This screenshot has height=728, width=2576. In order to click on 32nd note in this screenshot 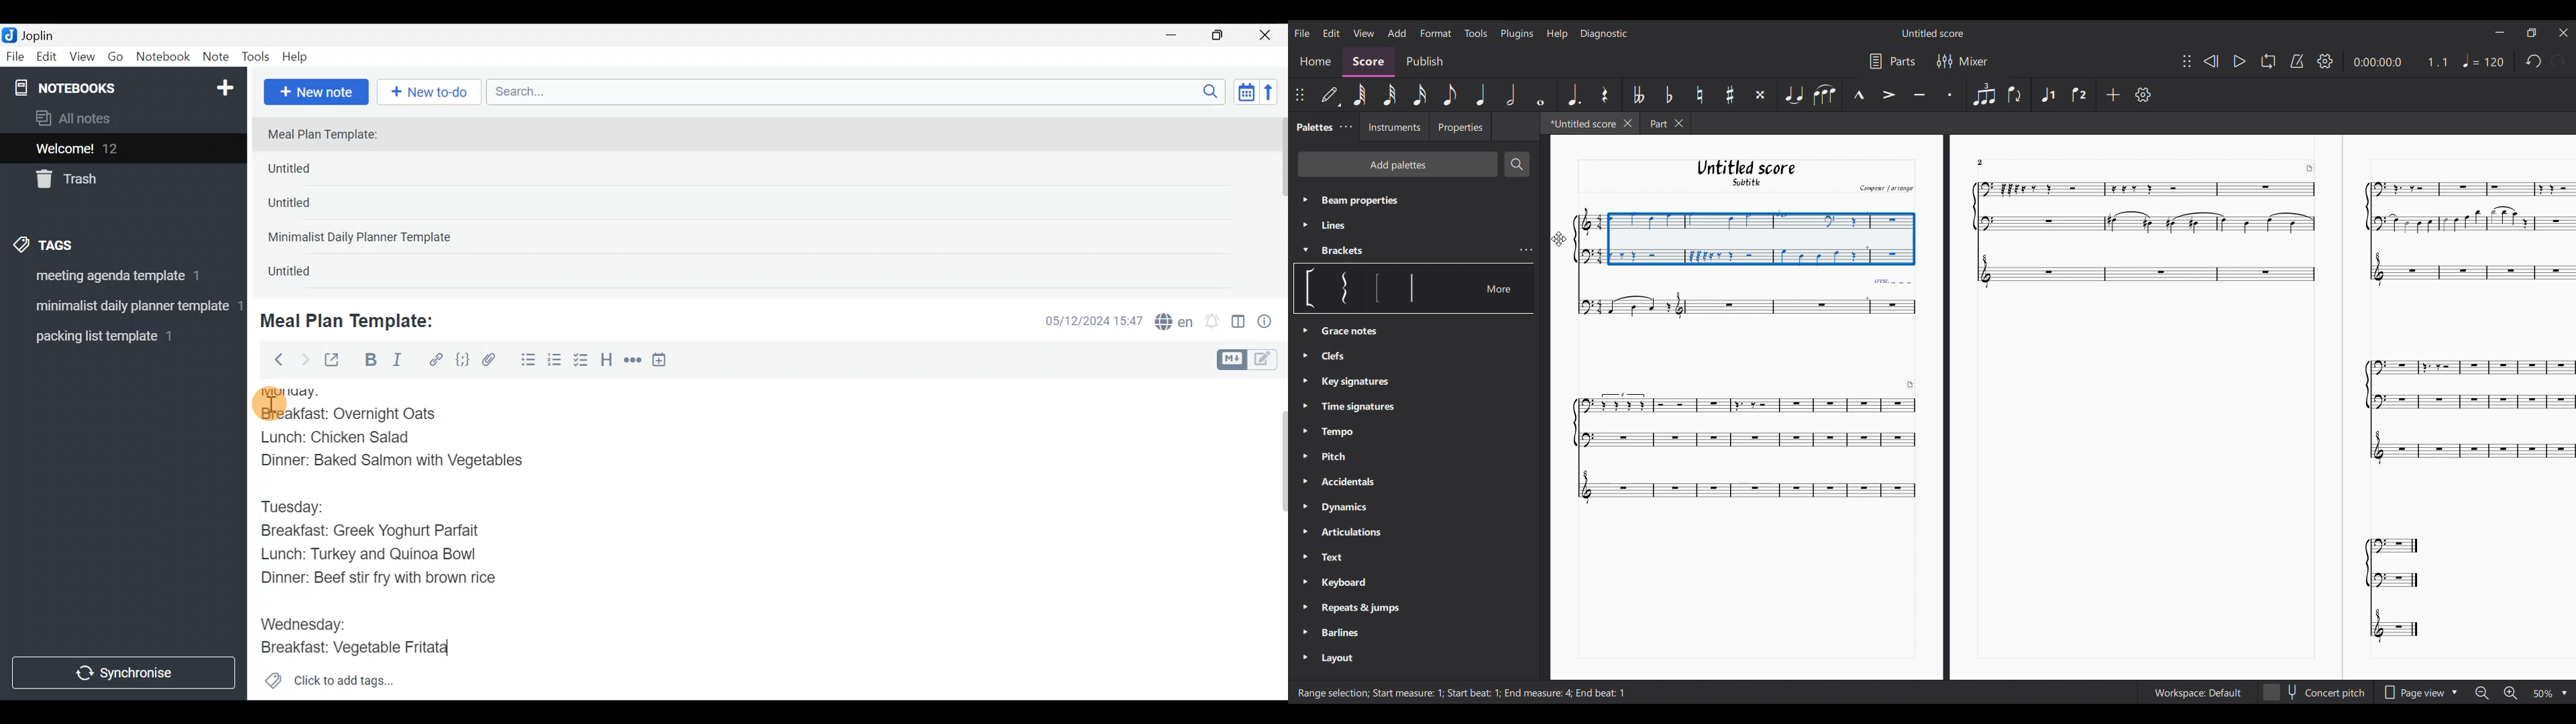, I will do `click(1391, 95)`.